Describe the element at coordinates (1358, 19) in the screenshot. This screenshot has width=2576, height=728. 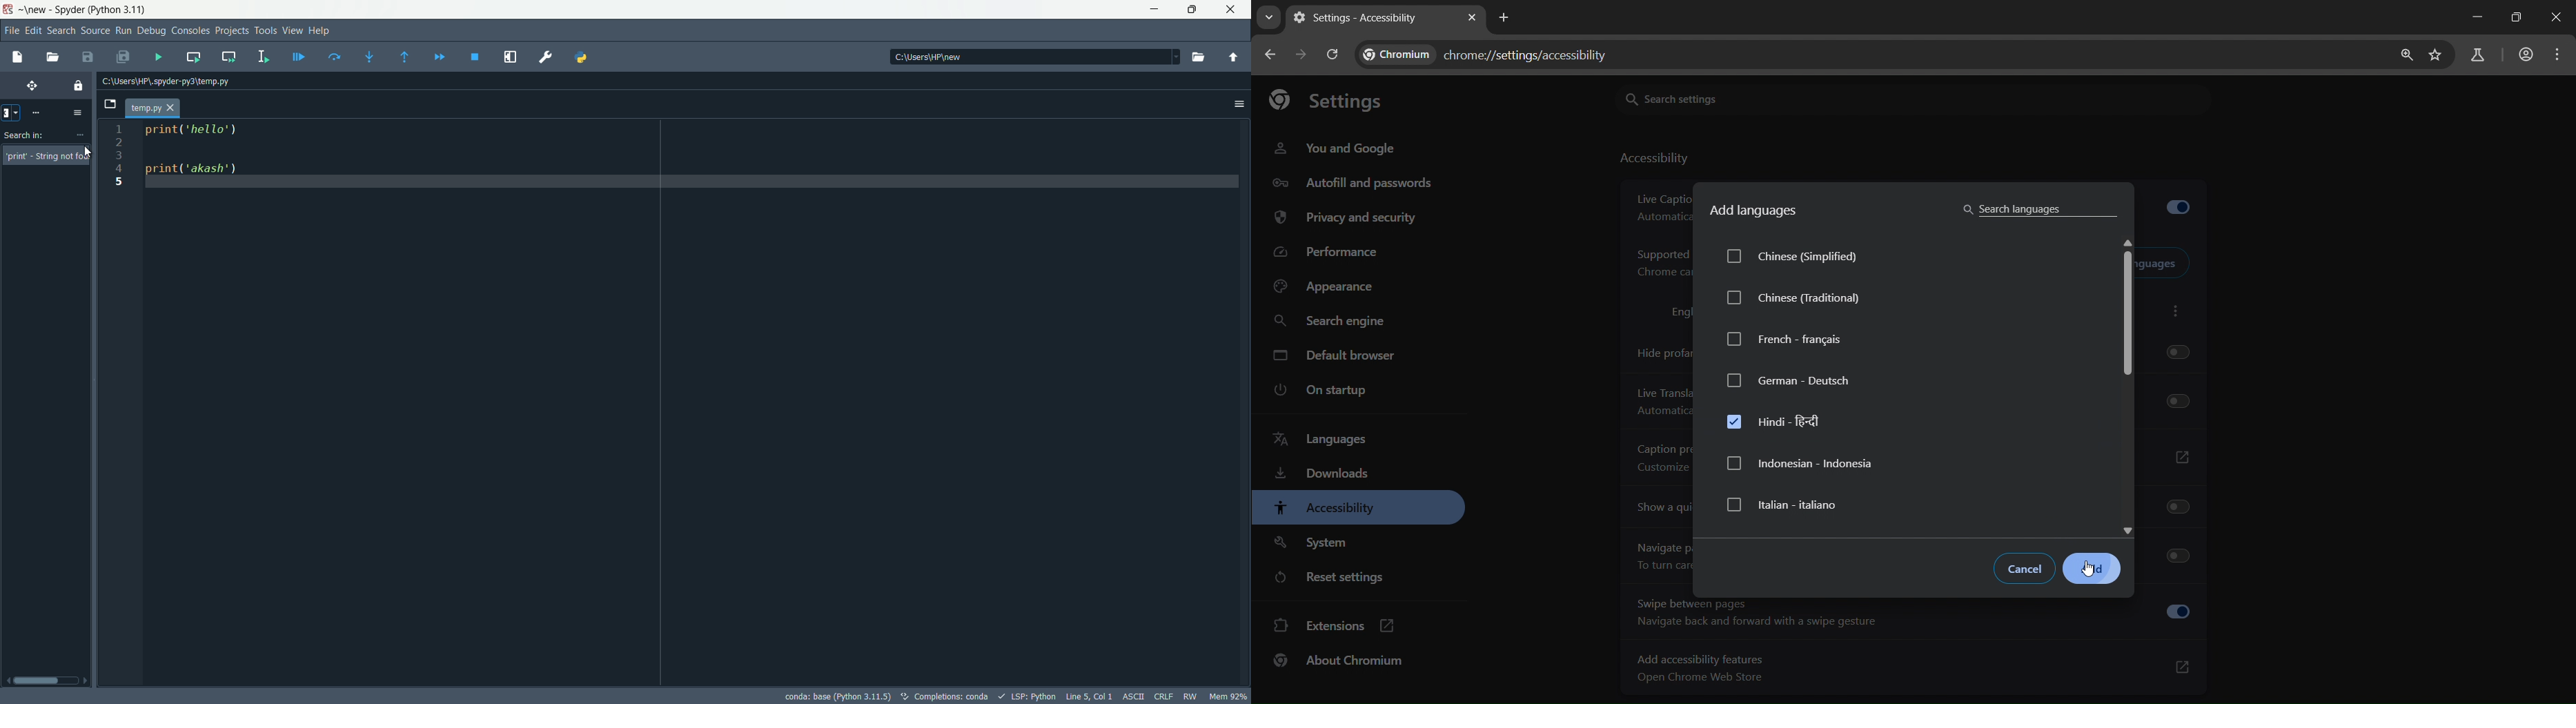
I see `settings - accessibility` at that location.